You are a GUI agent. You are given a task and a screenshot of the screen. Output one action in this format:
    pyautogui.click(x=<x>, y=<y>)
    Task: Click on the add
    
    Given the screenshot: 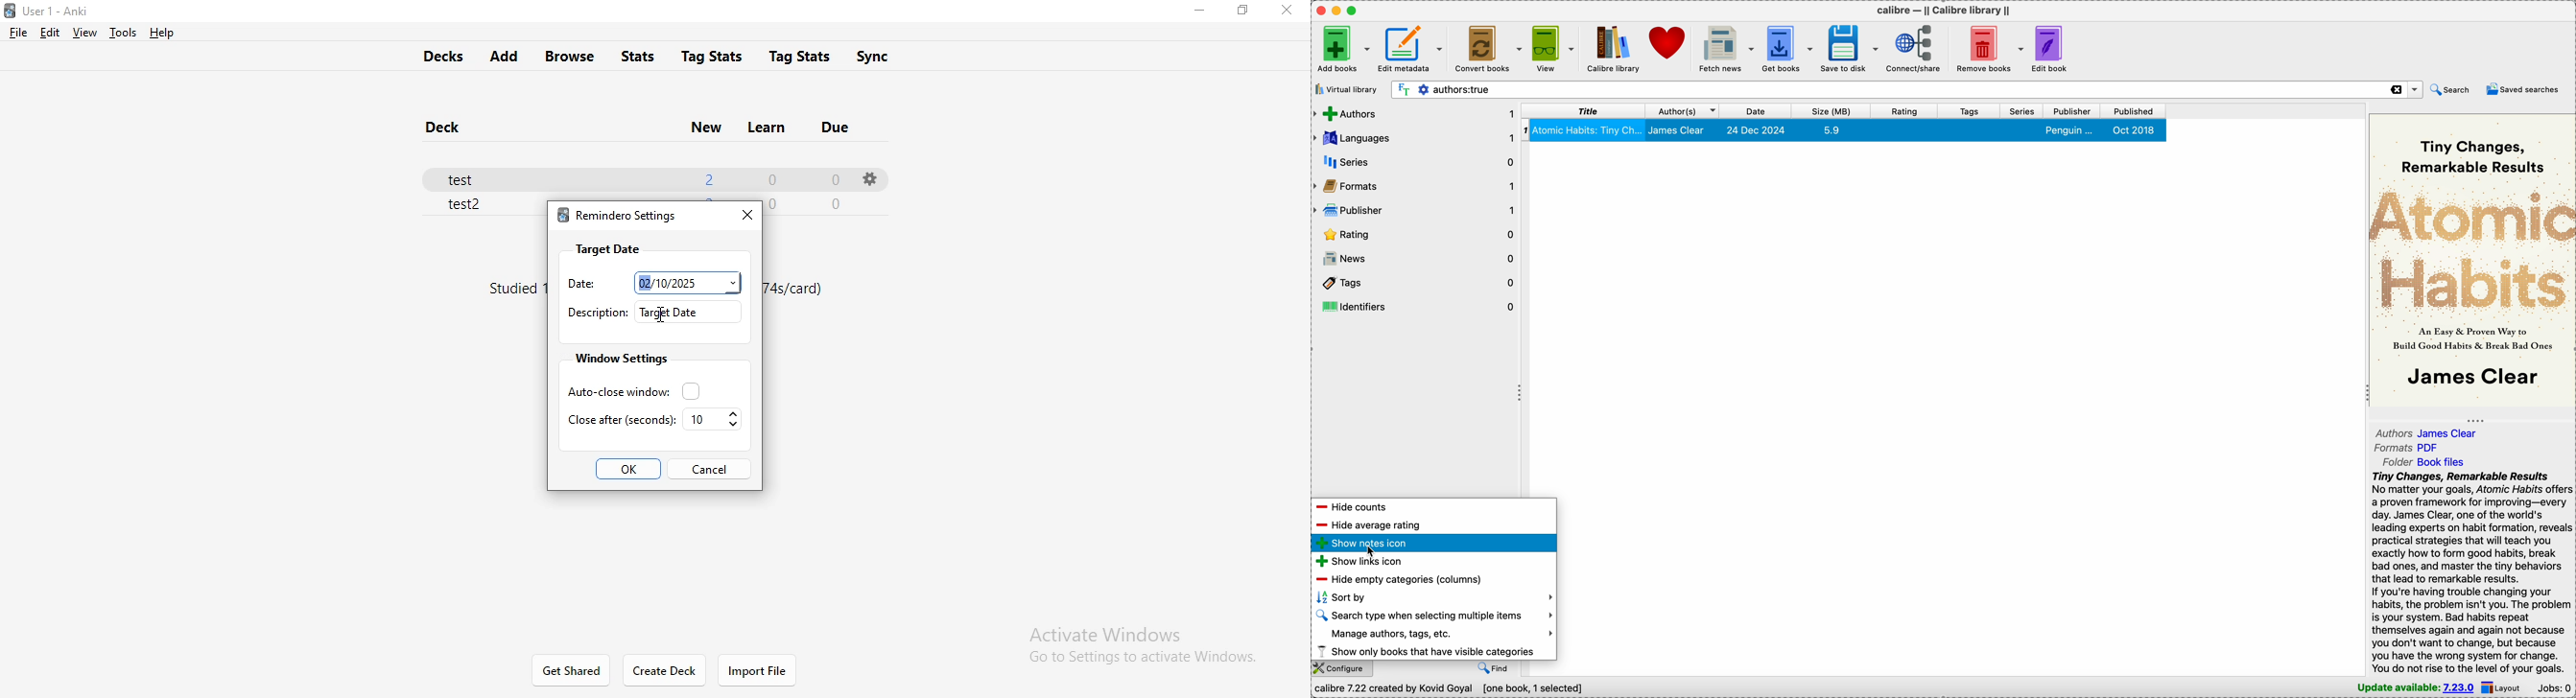 What is the action you would take?
    pyautogui.click(x=503, y=57)
    